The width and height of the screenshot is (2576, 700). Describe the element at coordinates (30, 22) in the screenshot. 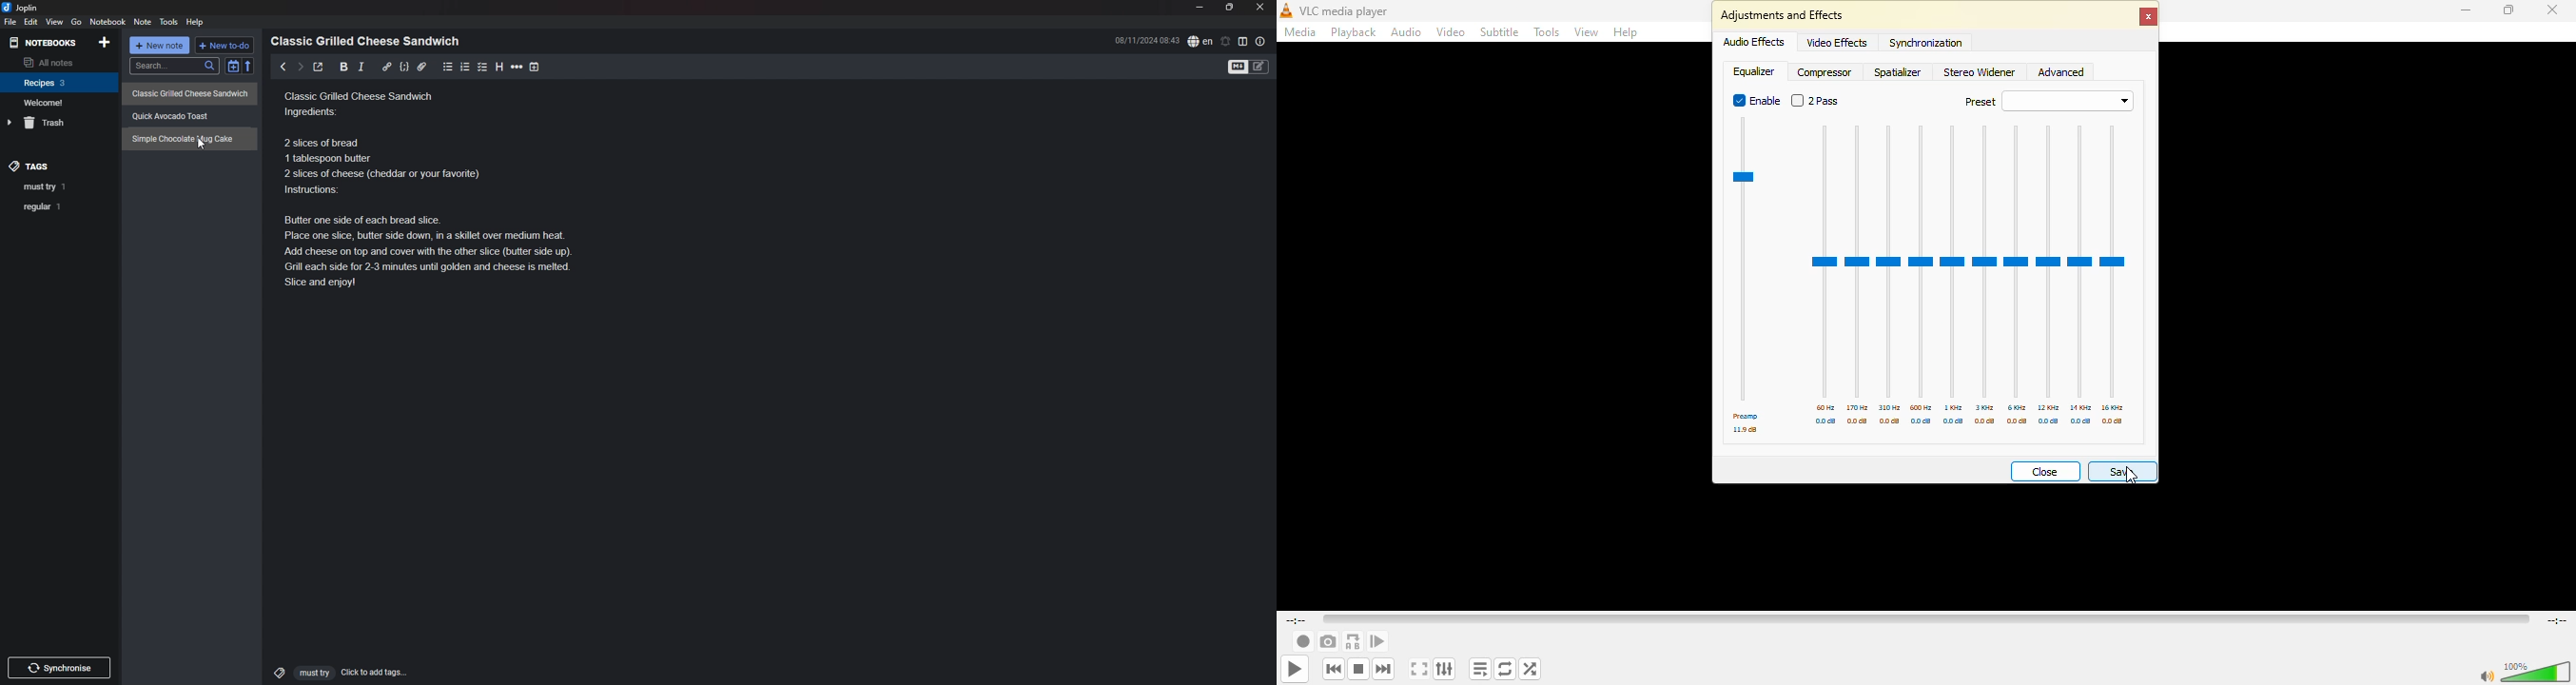

I see `edit` at that location.